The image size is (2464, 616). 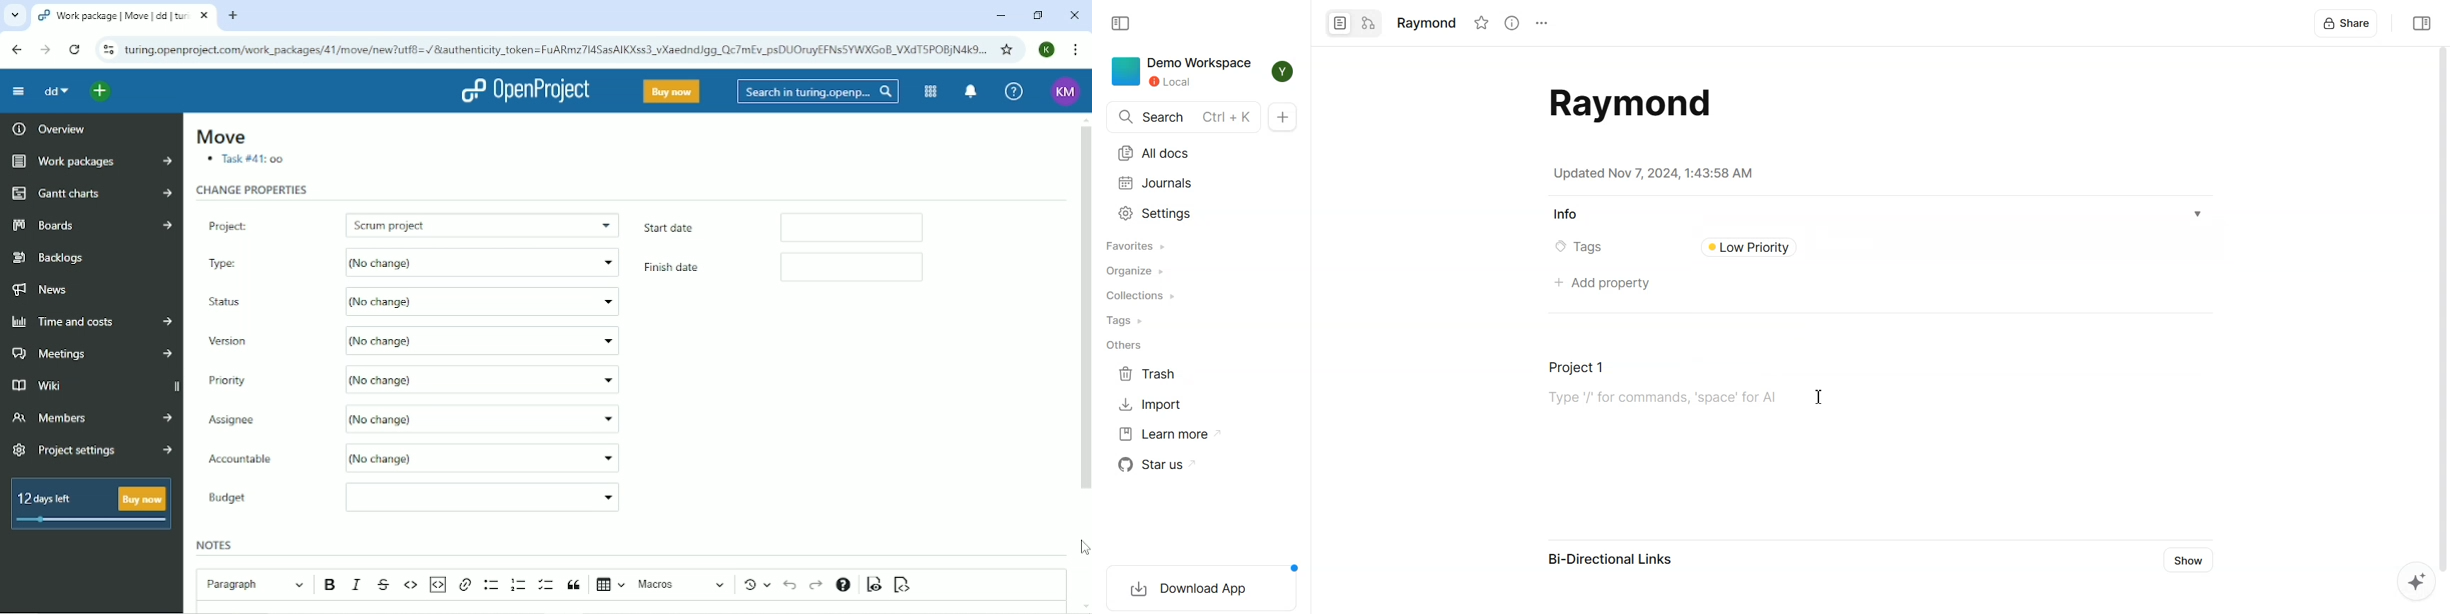 What do you see at coordinates (1036, 15) in the screenshot?
I see `Restore down` at bounding box center [1036, 15].